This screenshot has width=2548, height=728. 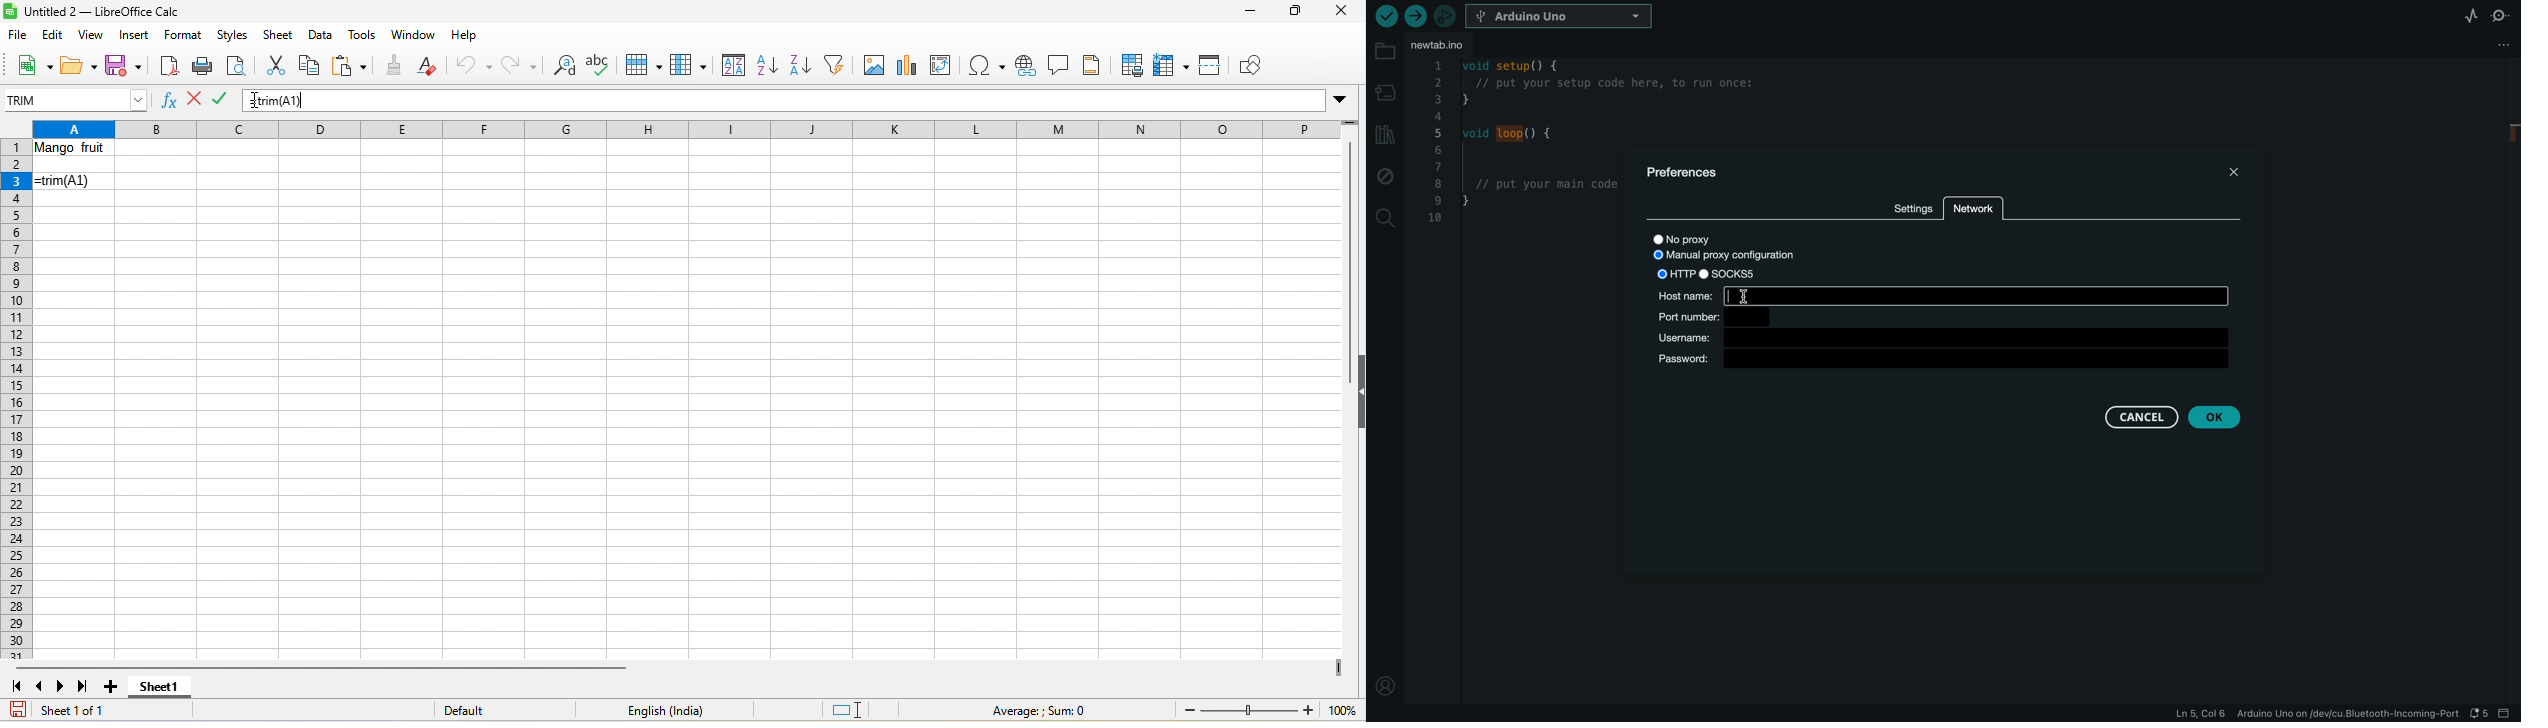 What do you see at coordinates (602, 64) in the screenshot?
I see `spelling` at bounding box center [602, 64].